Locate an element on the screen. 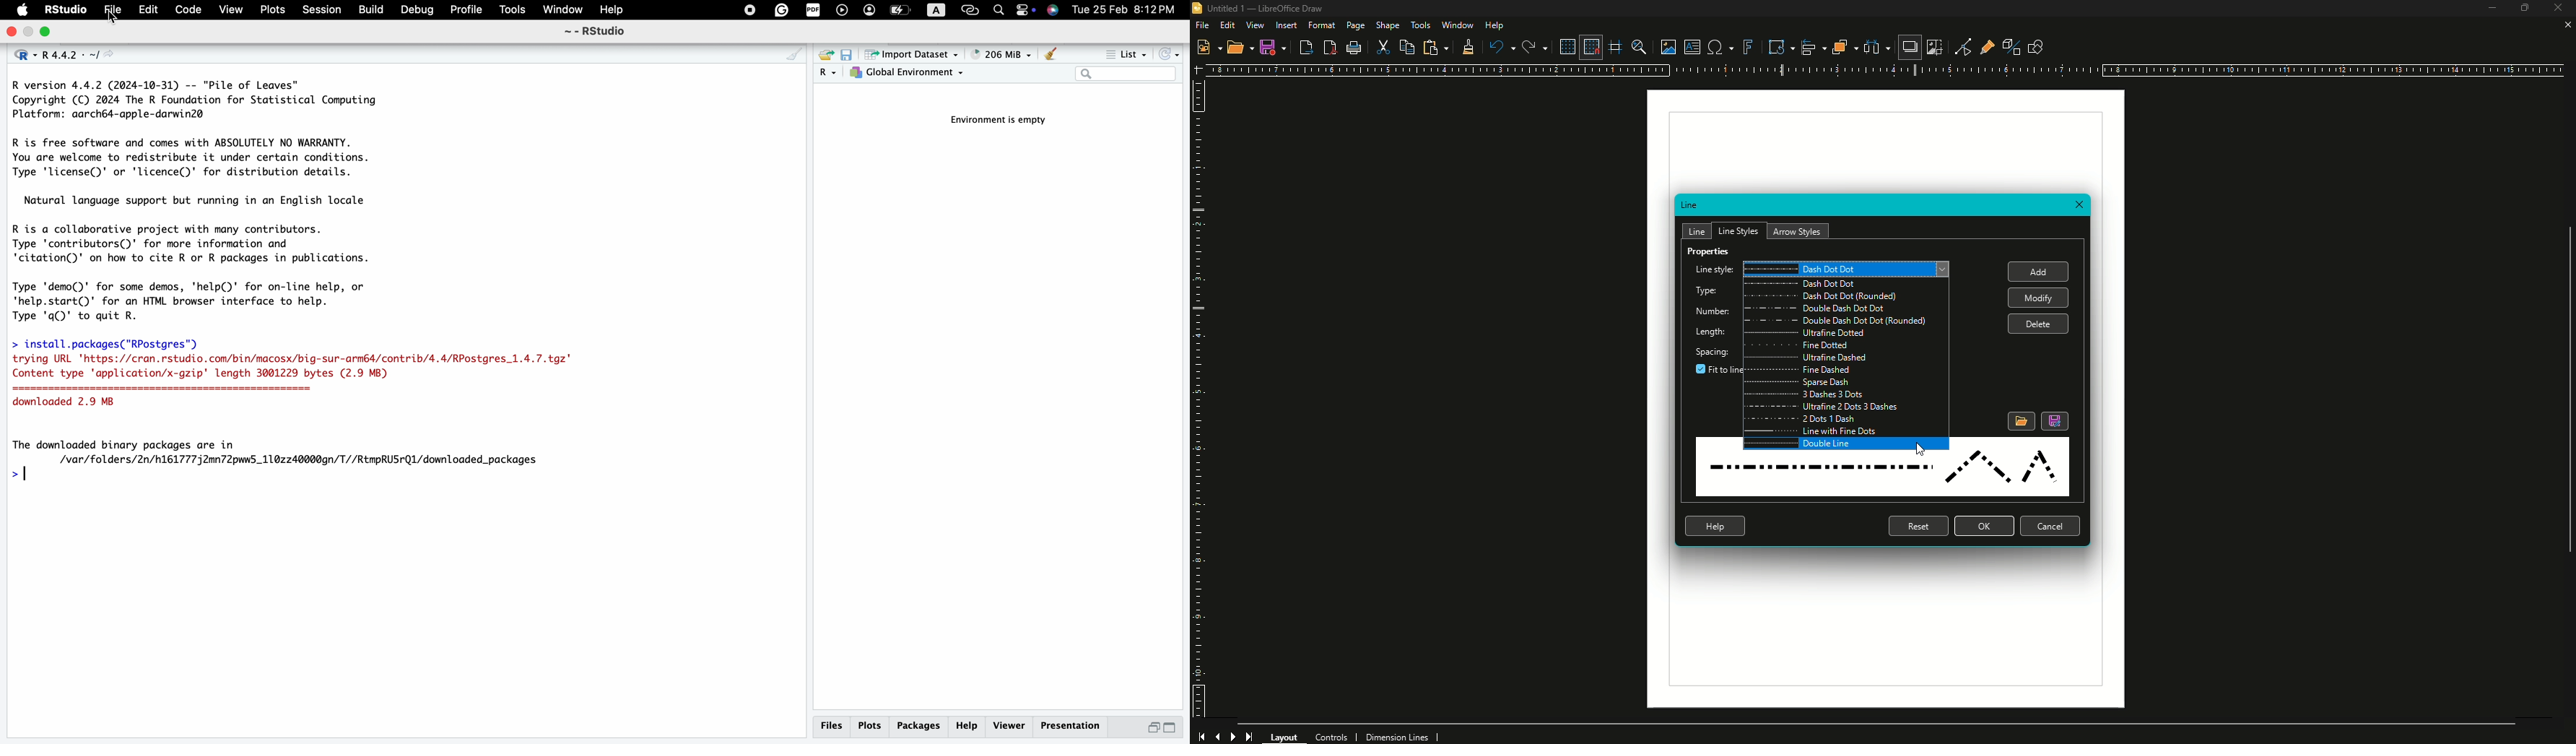 This screenshot has height=756, width=2576. code is located at coordinates (187, 10).